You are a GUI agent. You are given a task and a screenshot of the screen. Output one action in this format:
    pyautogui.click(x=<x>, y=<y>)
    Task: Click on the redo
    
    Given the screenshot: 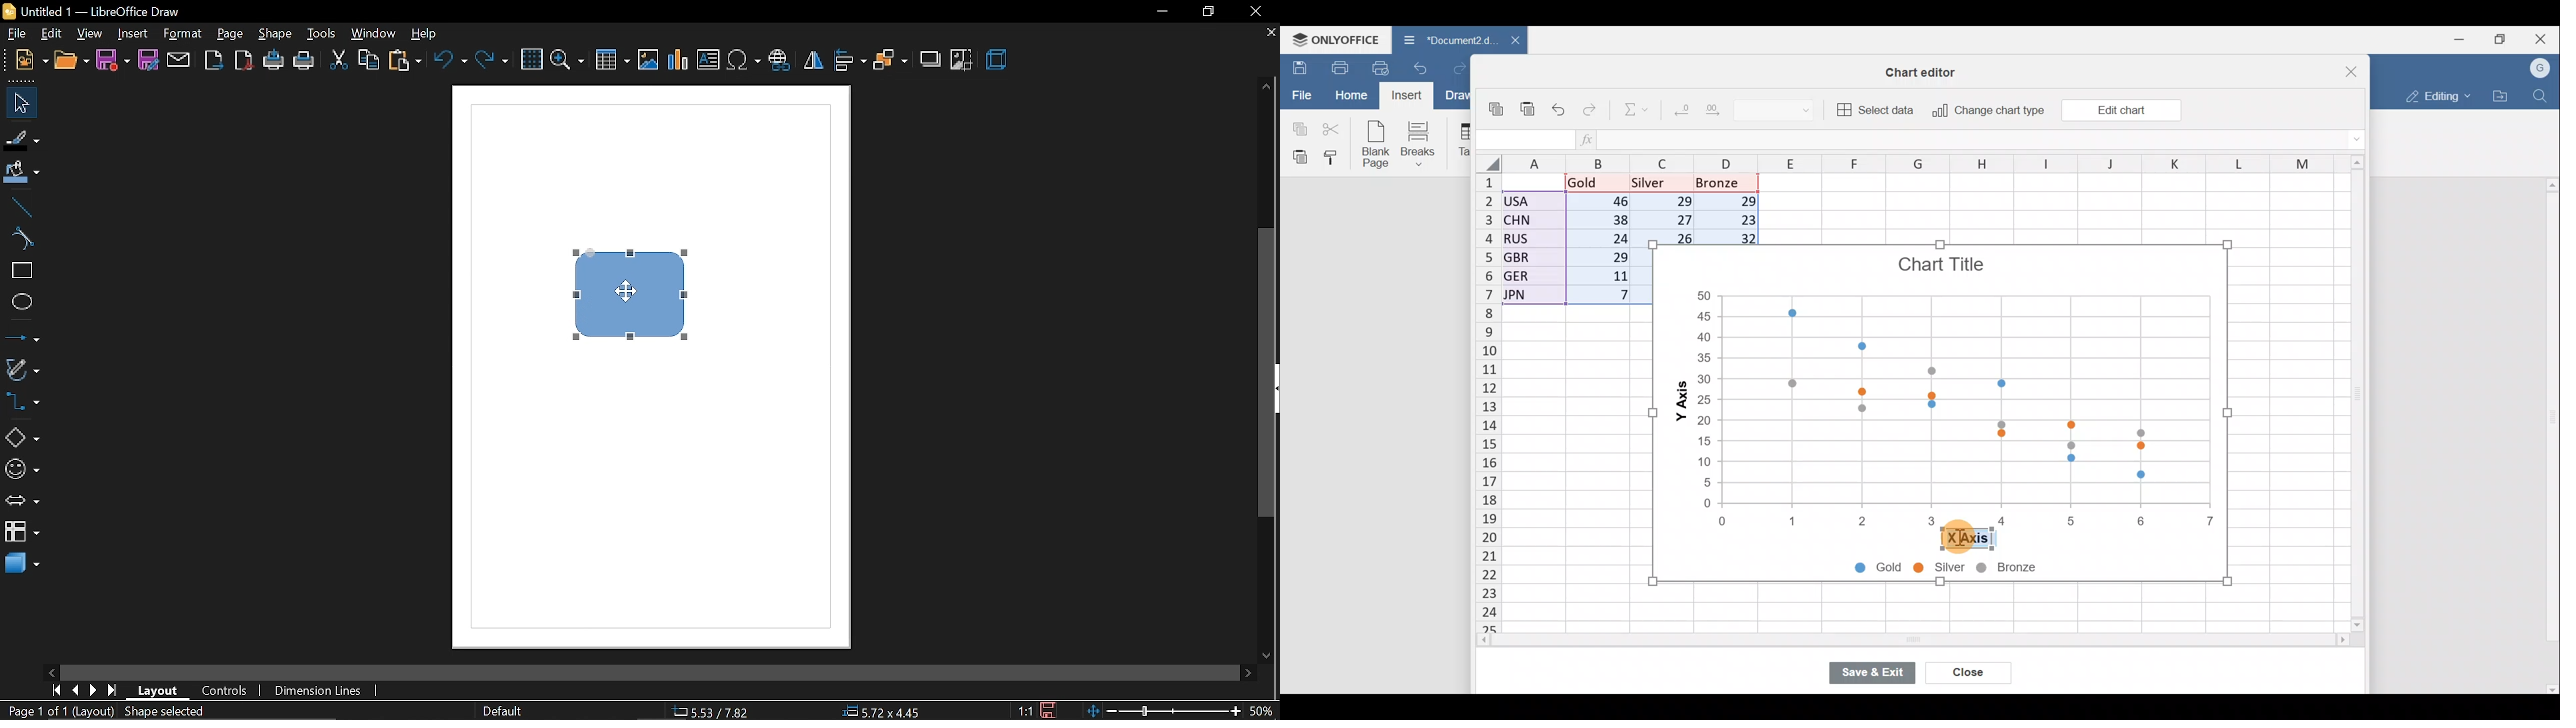 What is the action you would take?
    pyautogui.click(x=492, y=62)
    